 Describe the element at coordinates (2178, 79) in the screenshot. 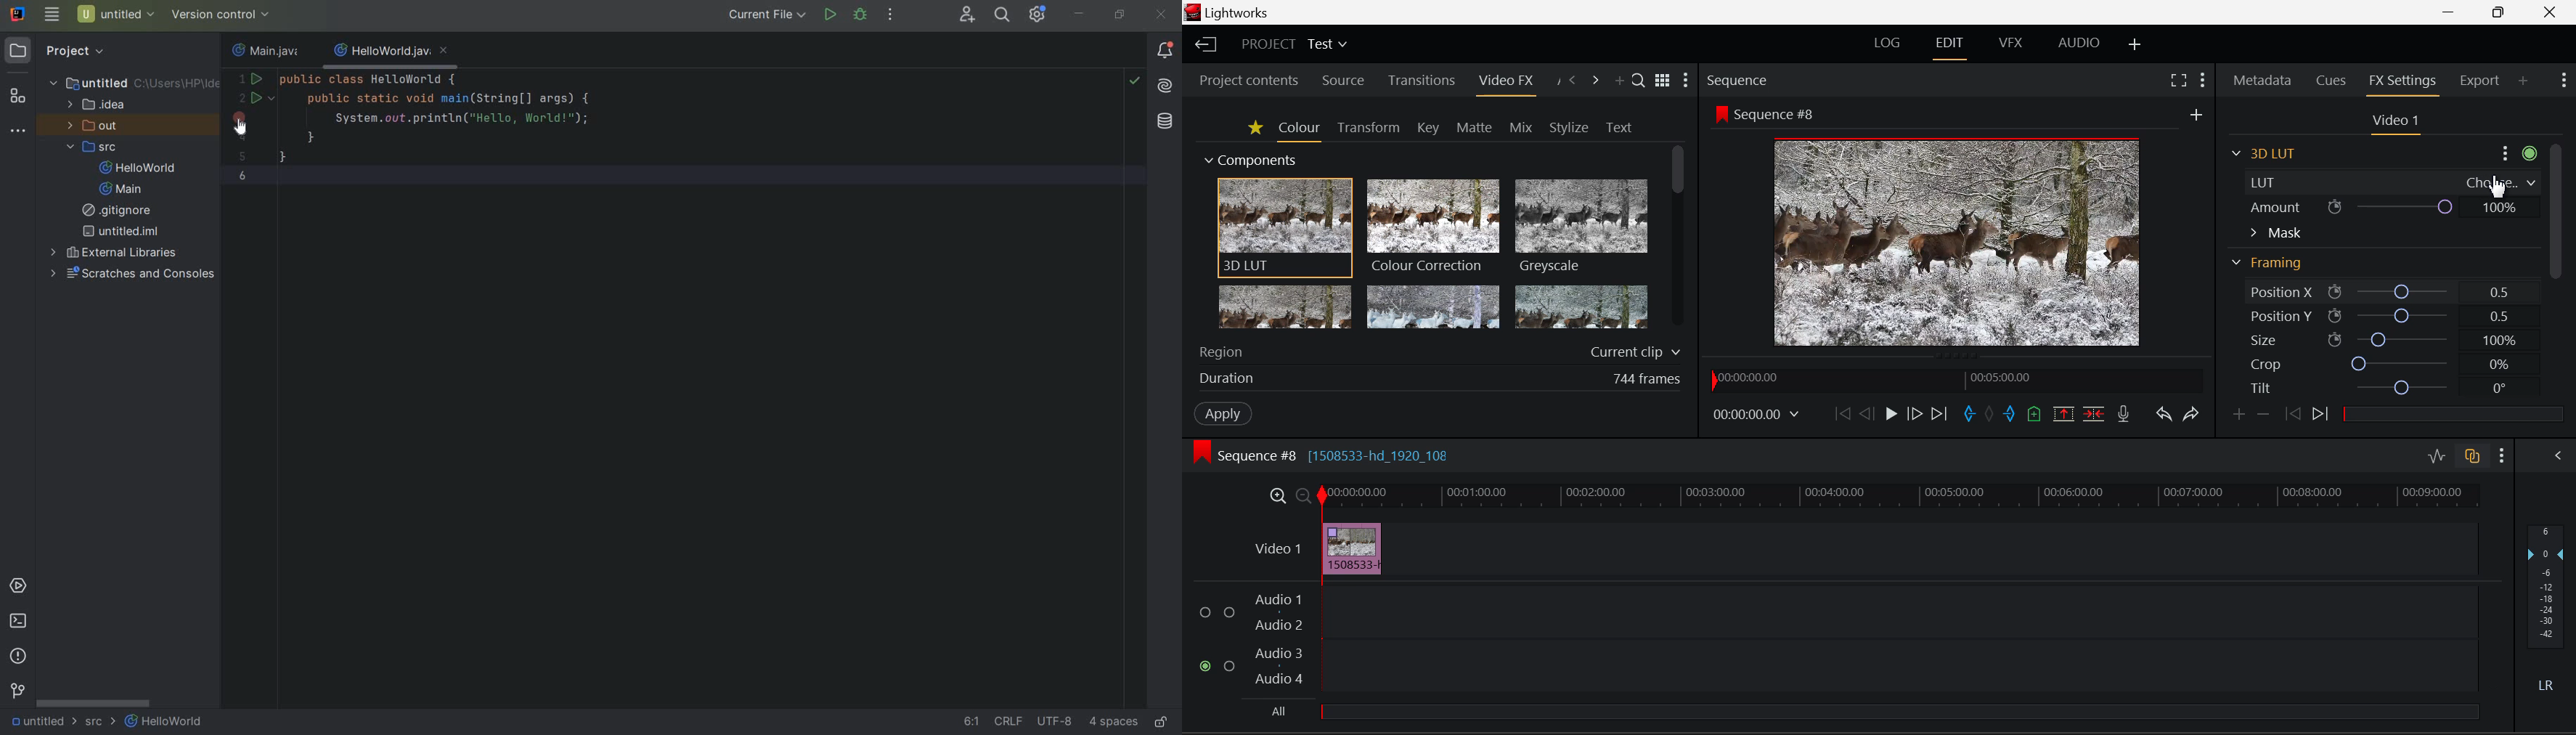

I see `Full Screen` at that location.